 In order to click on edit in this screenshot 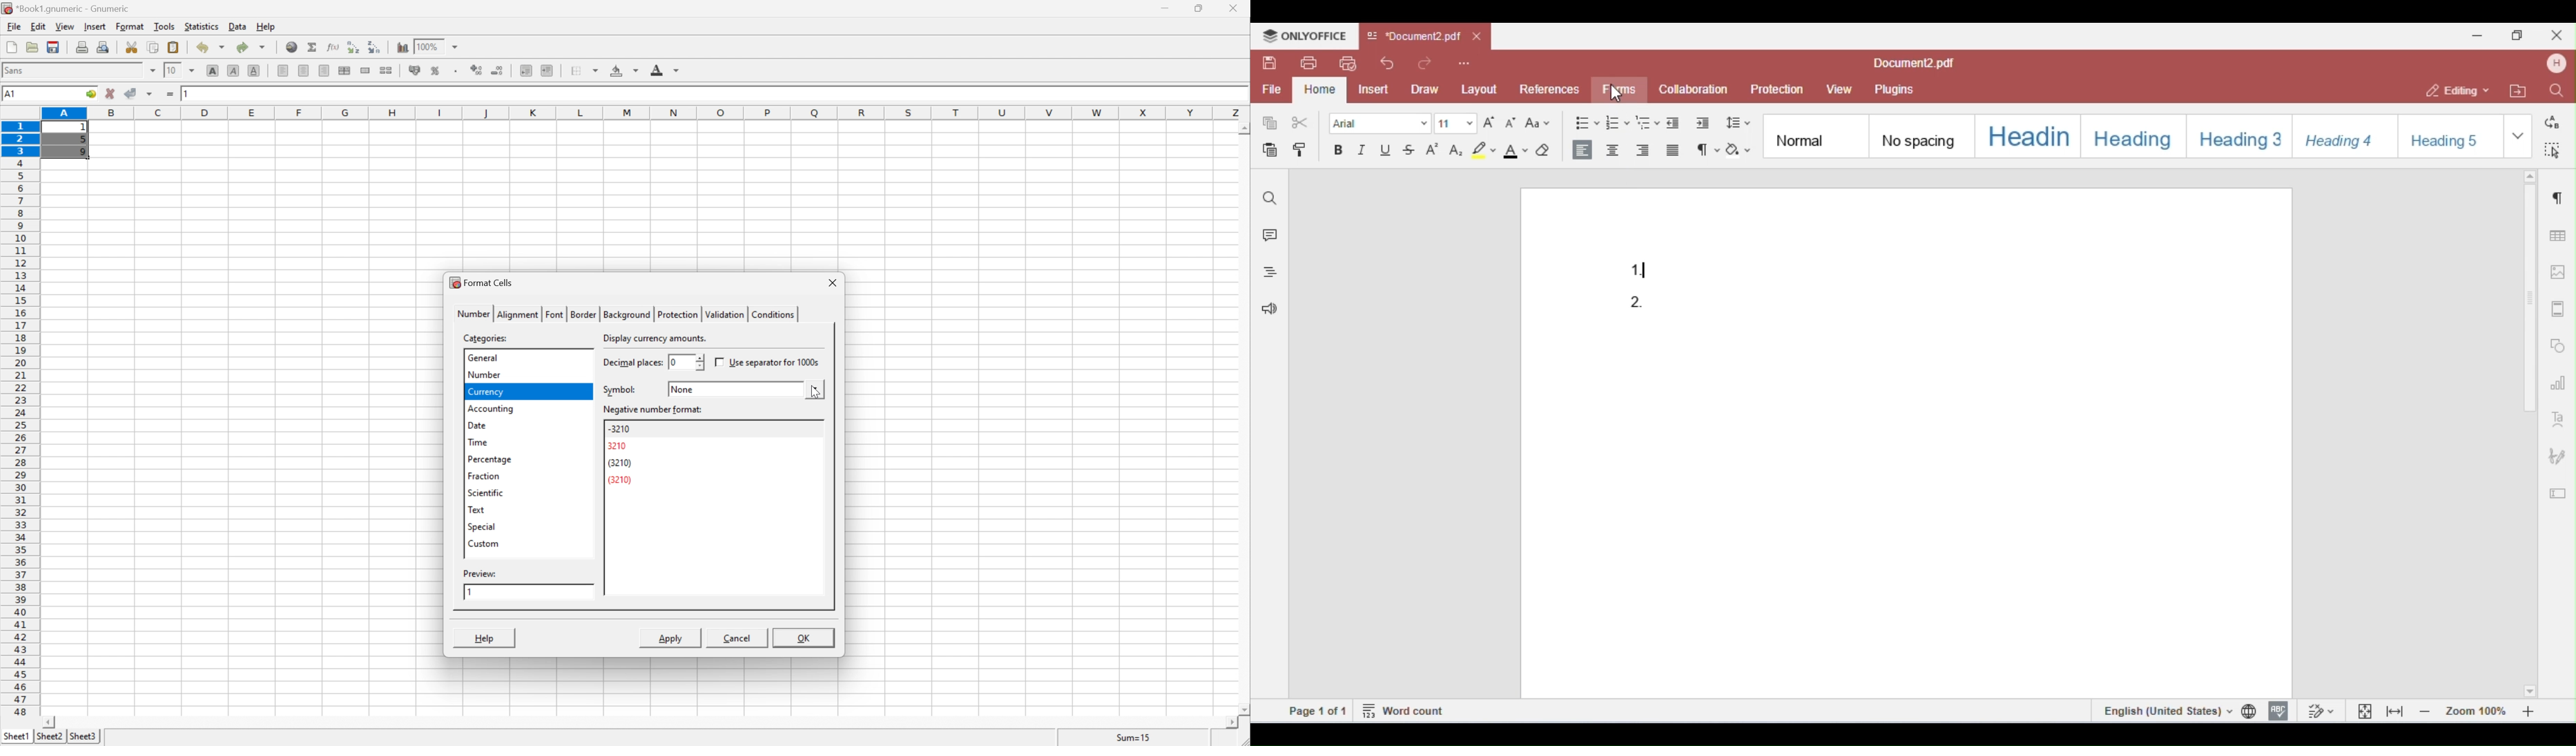, I will do `click(39, 25)`.